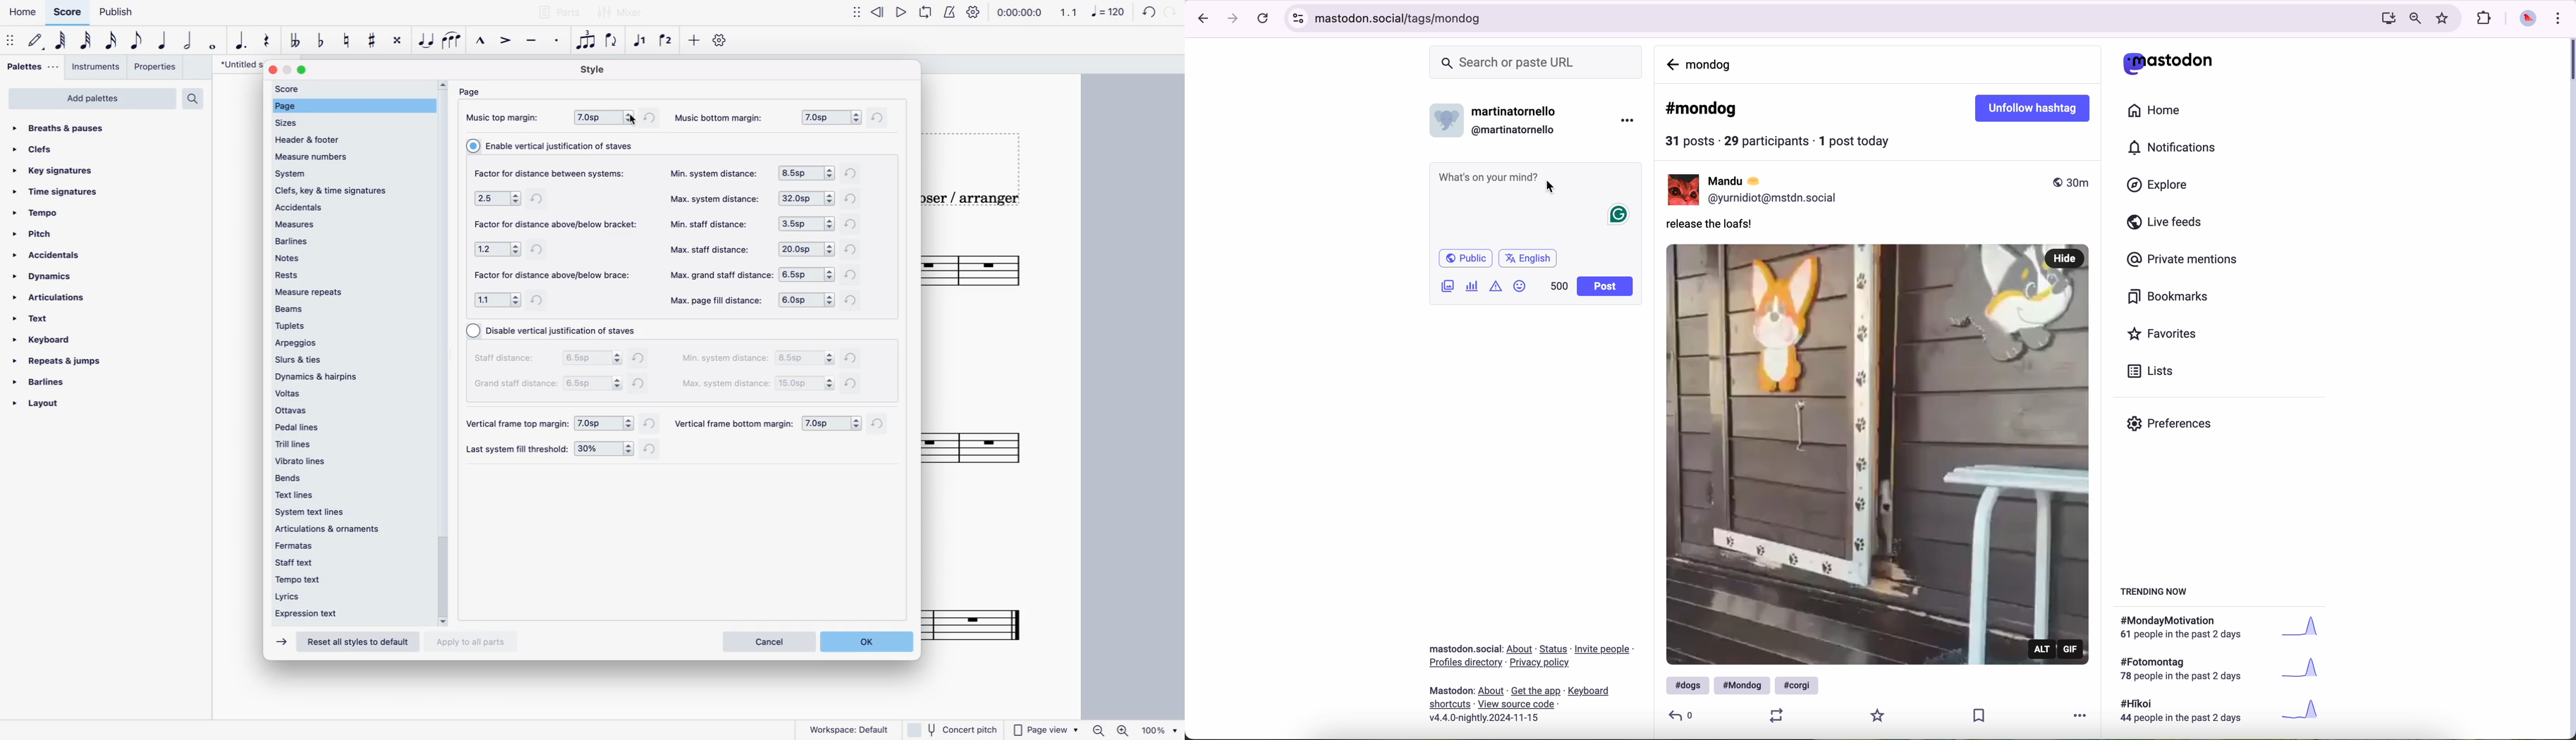  What do you see at coordinates (1984, 717) in the screenshot?
I see `save publication` at bounding box center [1984, 717].